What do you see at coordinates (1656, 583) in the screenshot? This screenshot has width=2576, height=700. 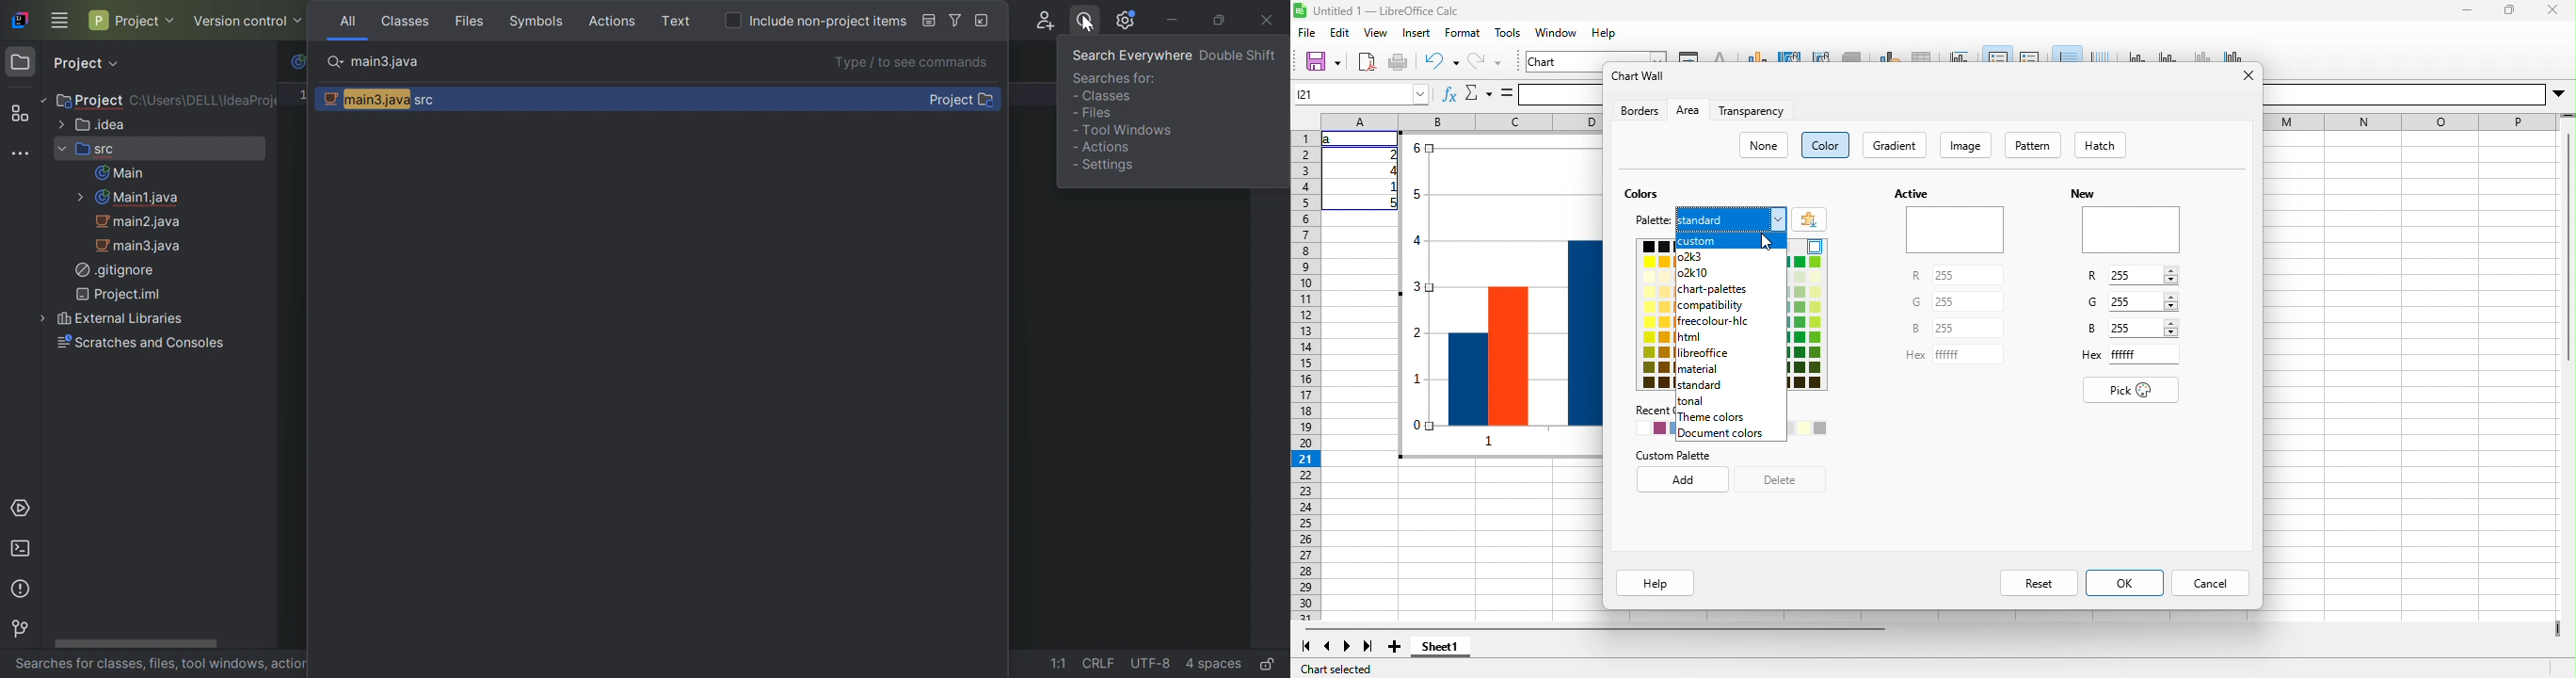 I see `help` at bounding box center [1656, 583].